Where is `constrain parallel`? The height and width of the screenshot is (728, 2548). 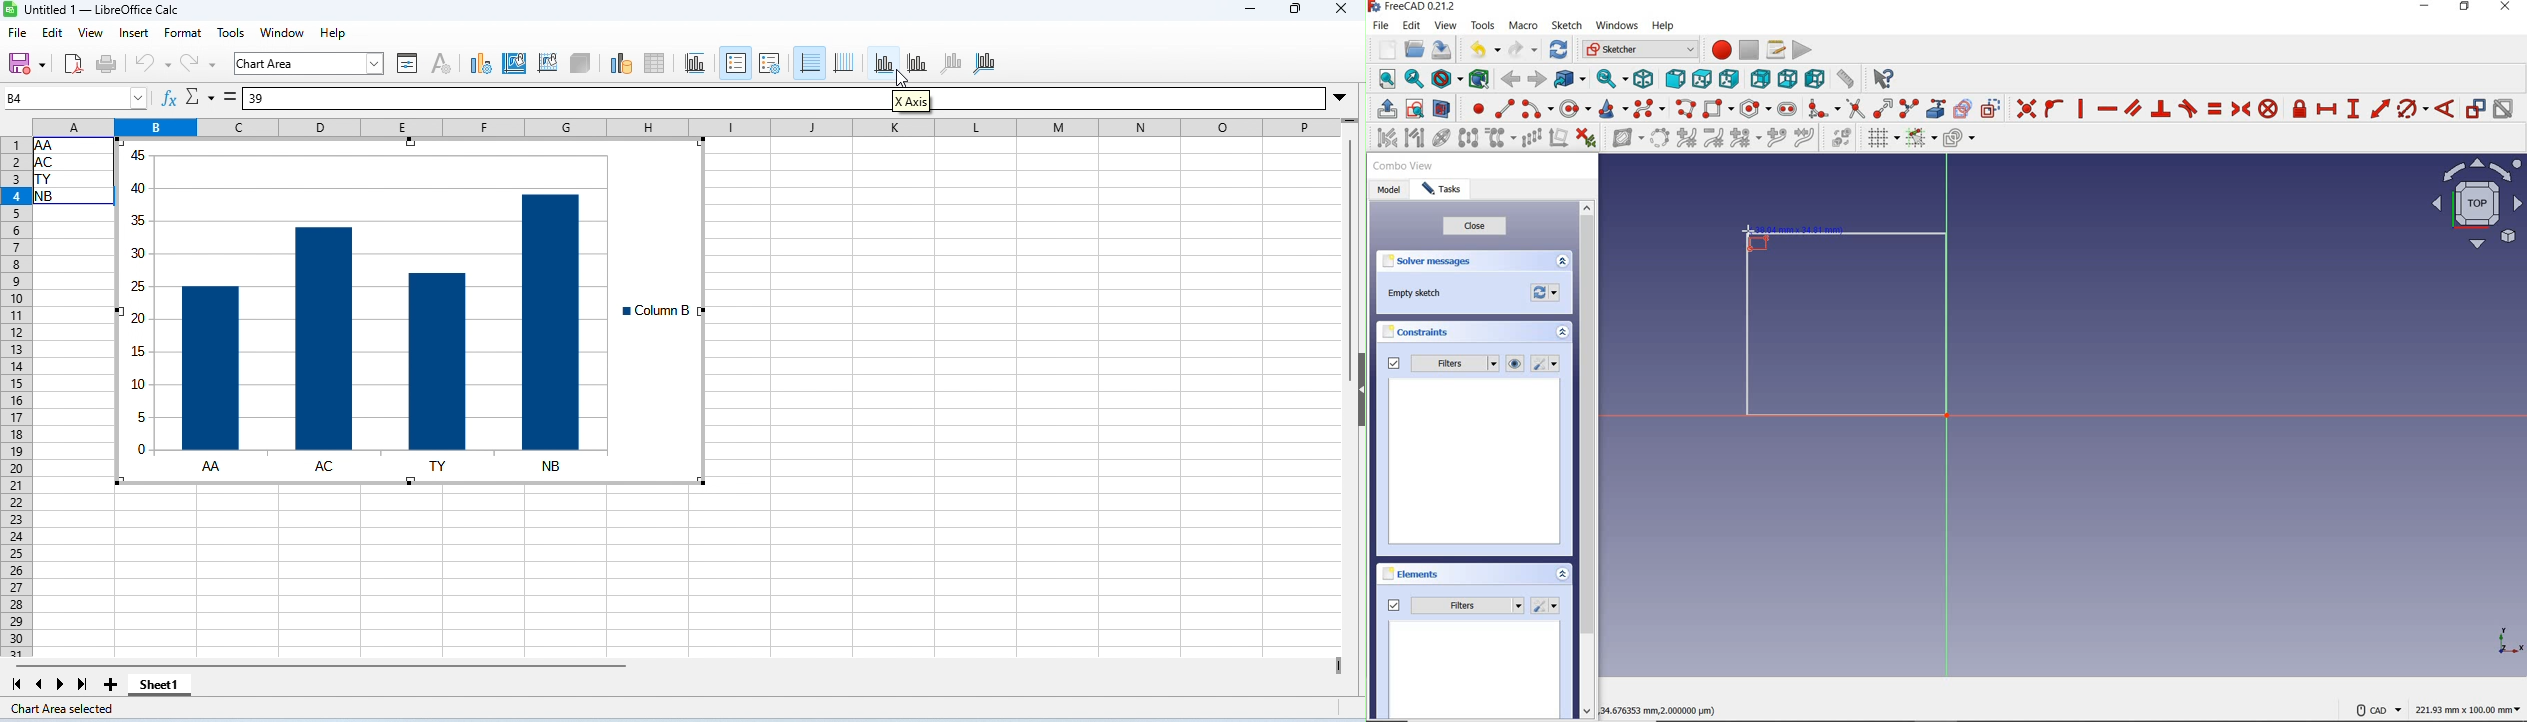
constrain parallel is located at coordinates (2133, 109).